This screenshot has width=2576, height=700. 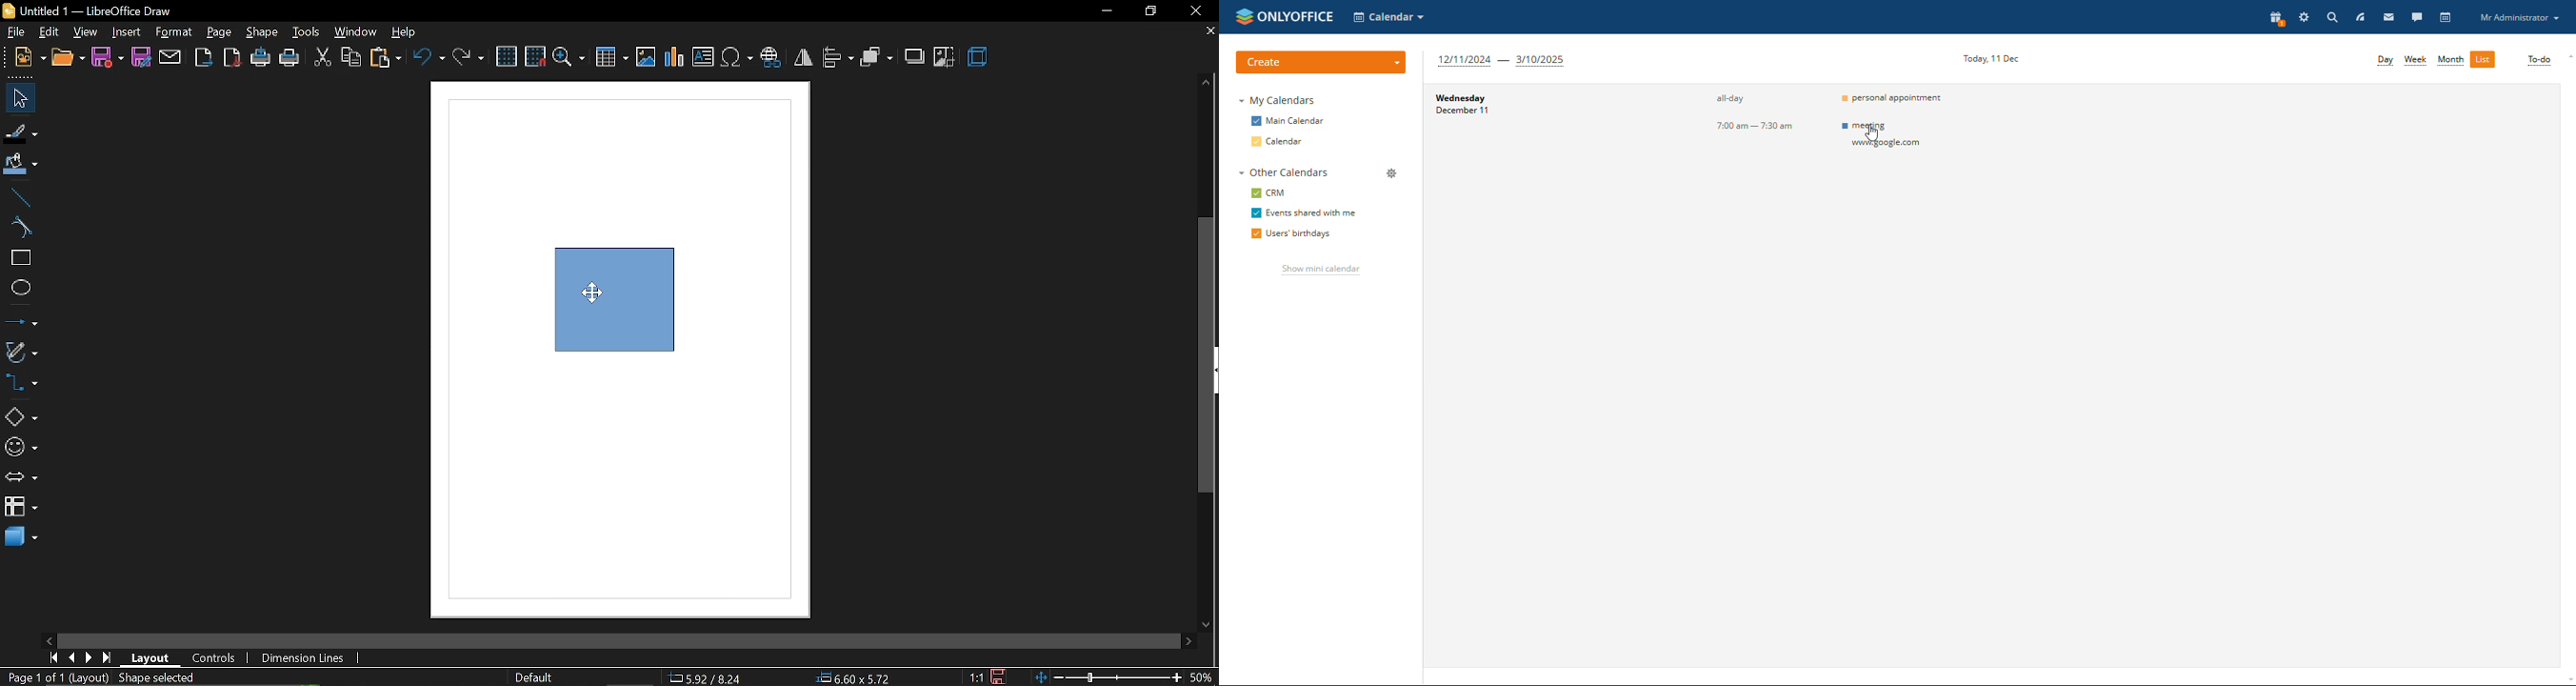 I want to click on flowchart, so click(x=20, y=505).